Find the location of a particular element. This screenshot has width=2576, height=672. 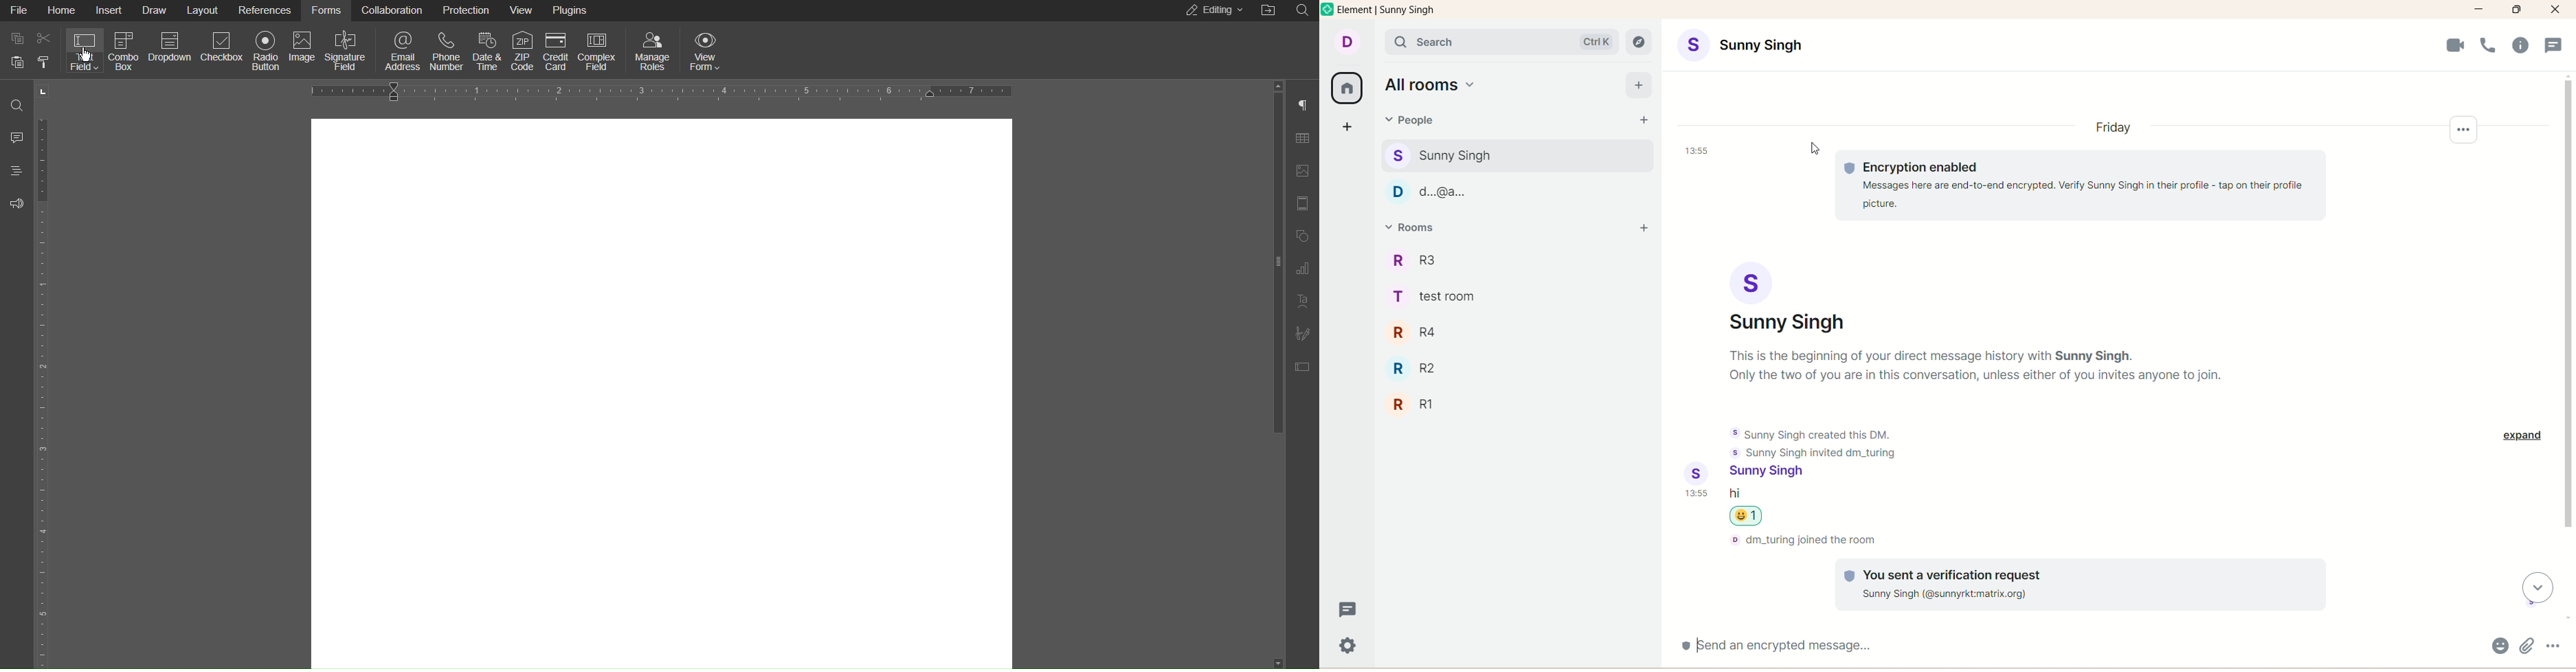

Checkbox is located at coordinates (223, 47).